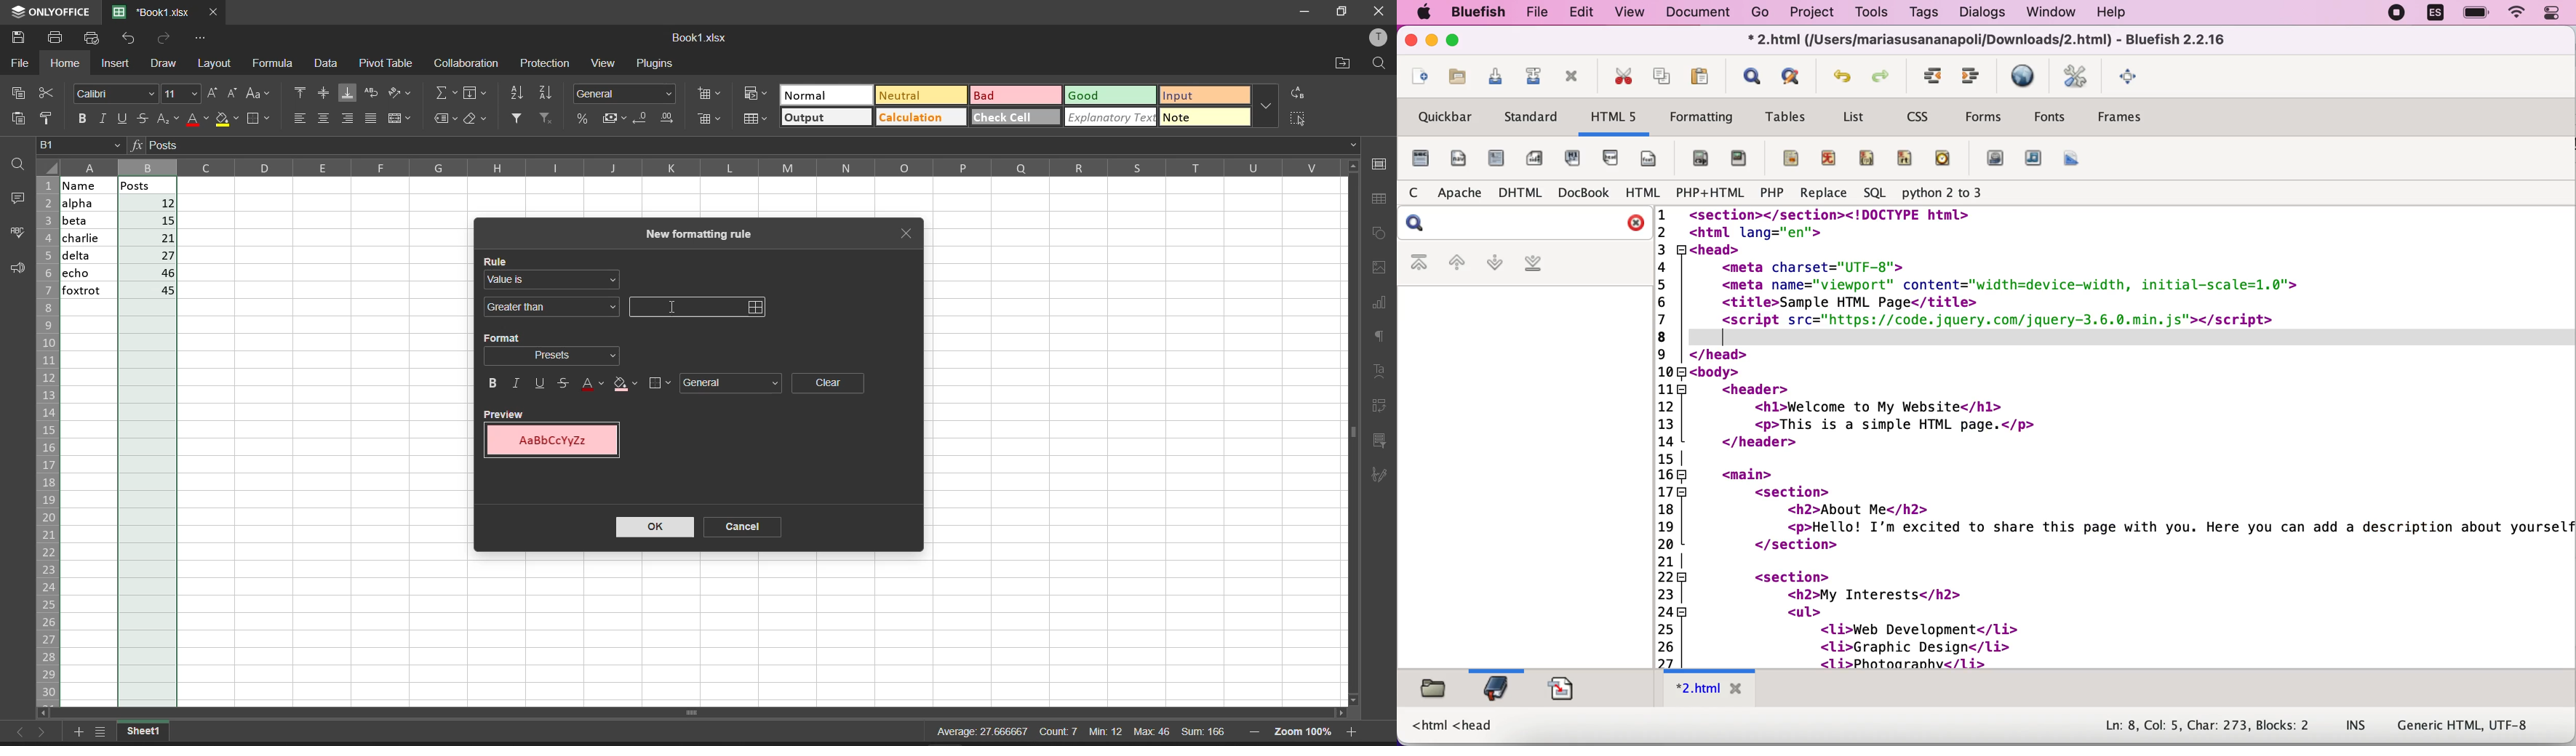 Image resolution: width=2576 pixels, height=756 pixels. Describe the element at coordinates (48, 119) in the screenshot. I see `copy style` at that location.